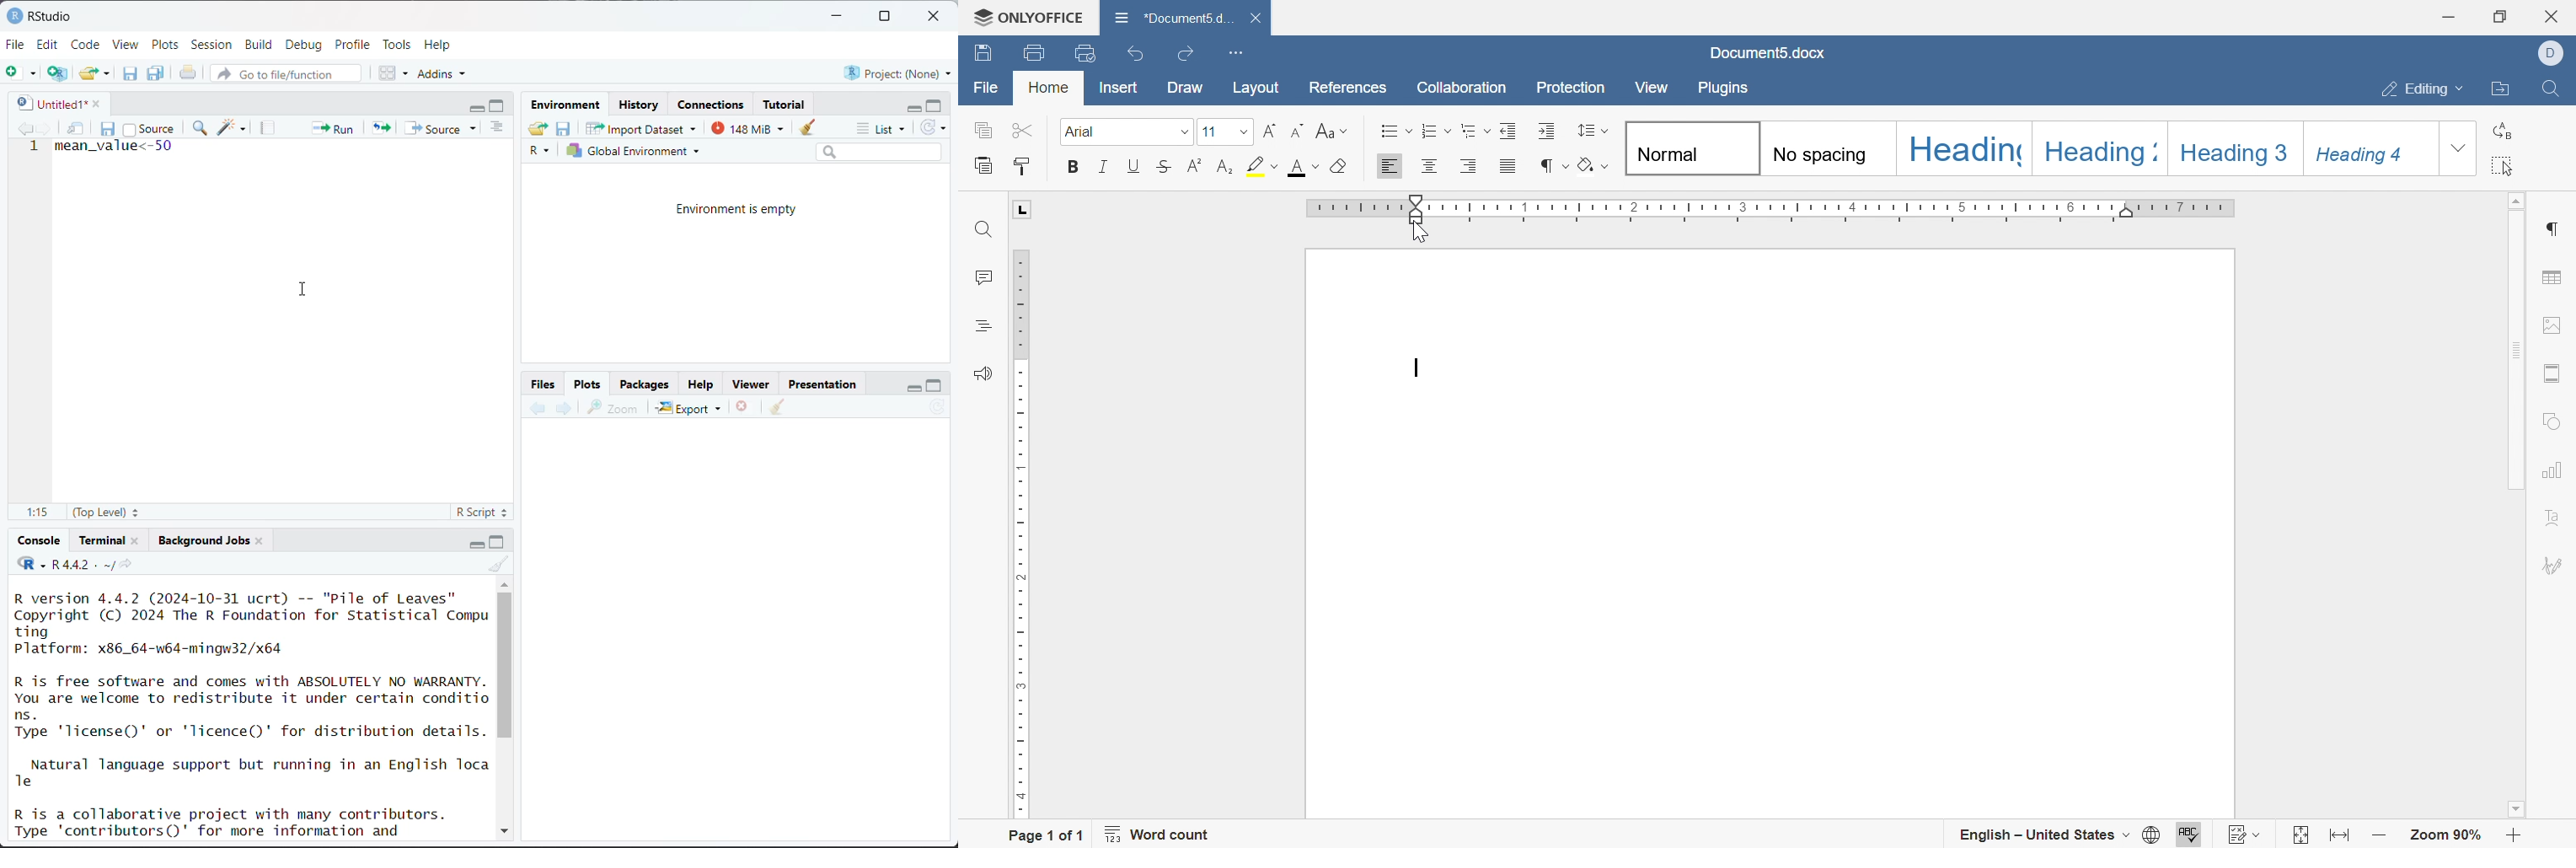 The image size is (2576, 868). What do you see at coordinates (884, 17) in the screenshot?
I see `maximize` at bounding box center [884, 17].